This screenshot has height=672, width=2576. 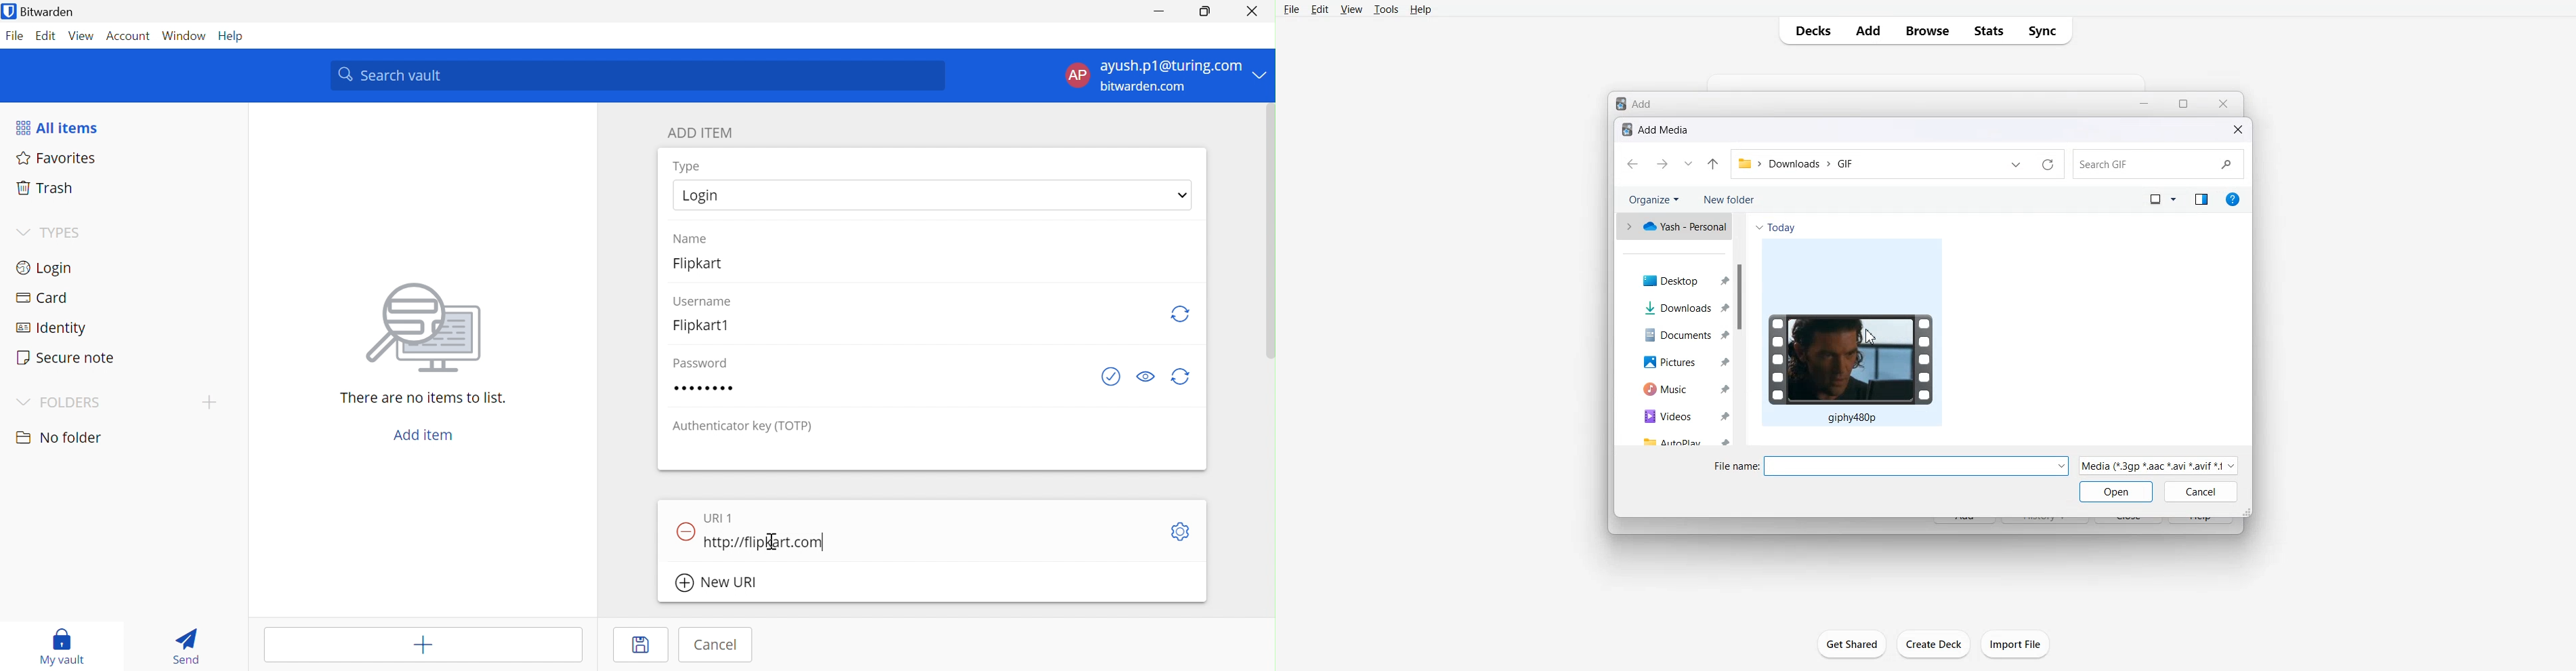 What do you see at coordinates (1678, 279) in the screenshot?
I see `Desktop` at bounding box center [1678, 279].